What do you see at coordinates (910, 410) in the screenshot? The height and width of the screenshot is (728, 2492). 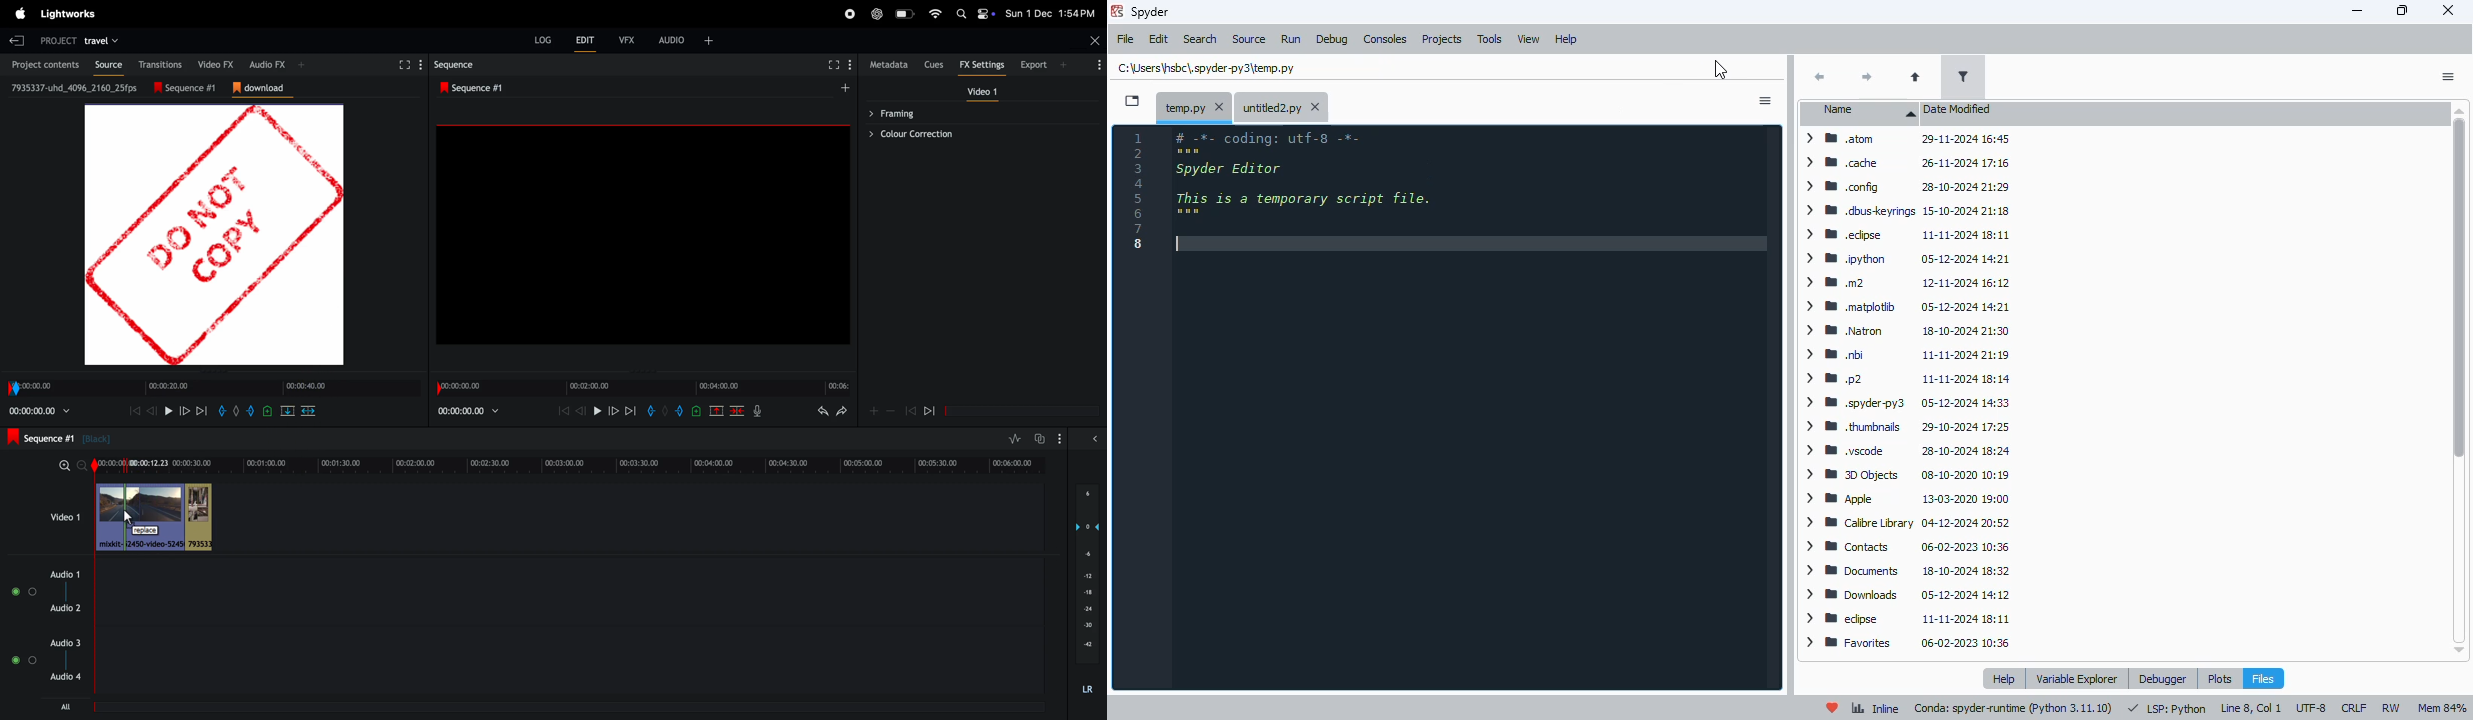 I see `backward` at bounding box center [910, 410].